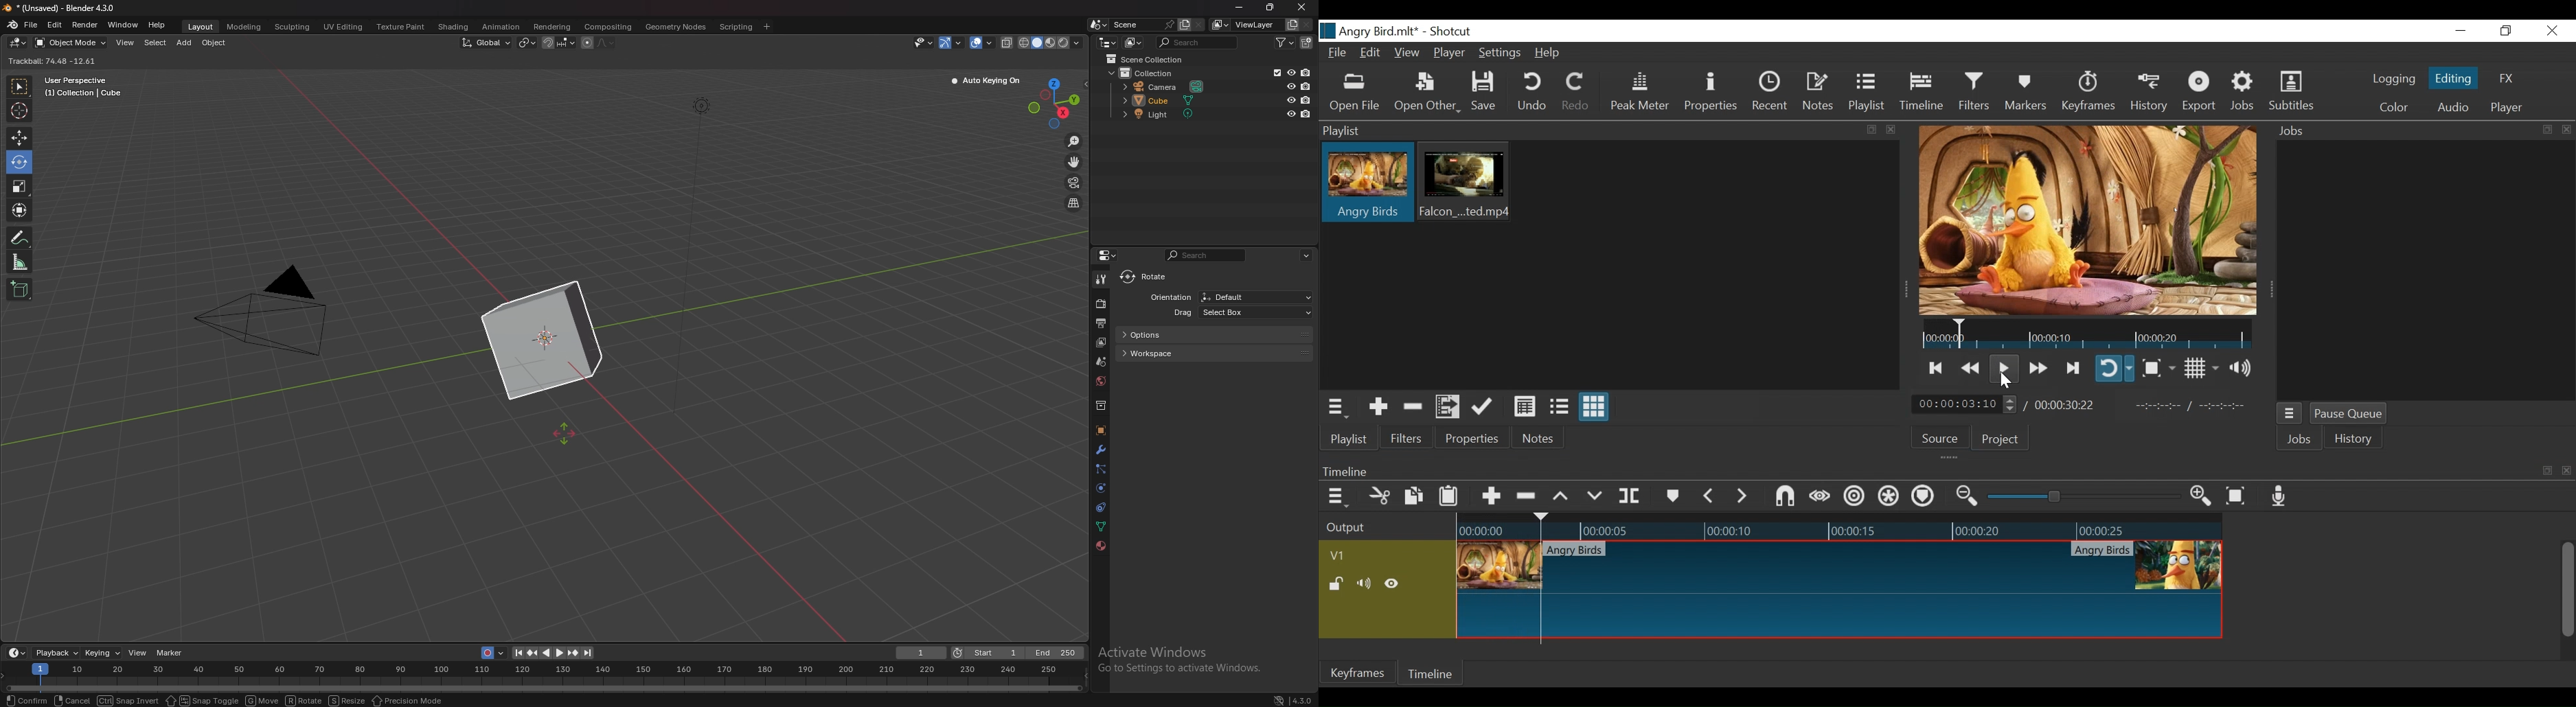  What do you see at coordinates (1336, 586) in the screenshot?
I see `(un)lock track` at bounding box center [1336, 586].